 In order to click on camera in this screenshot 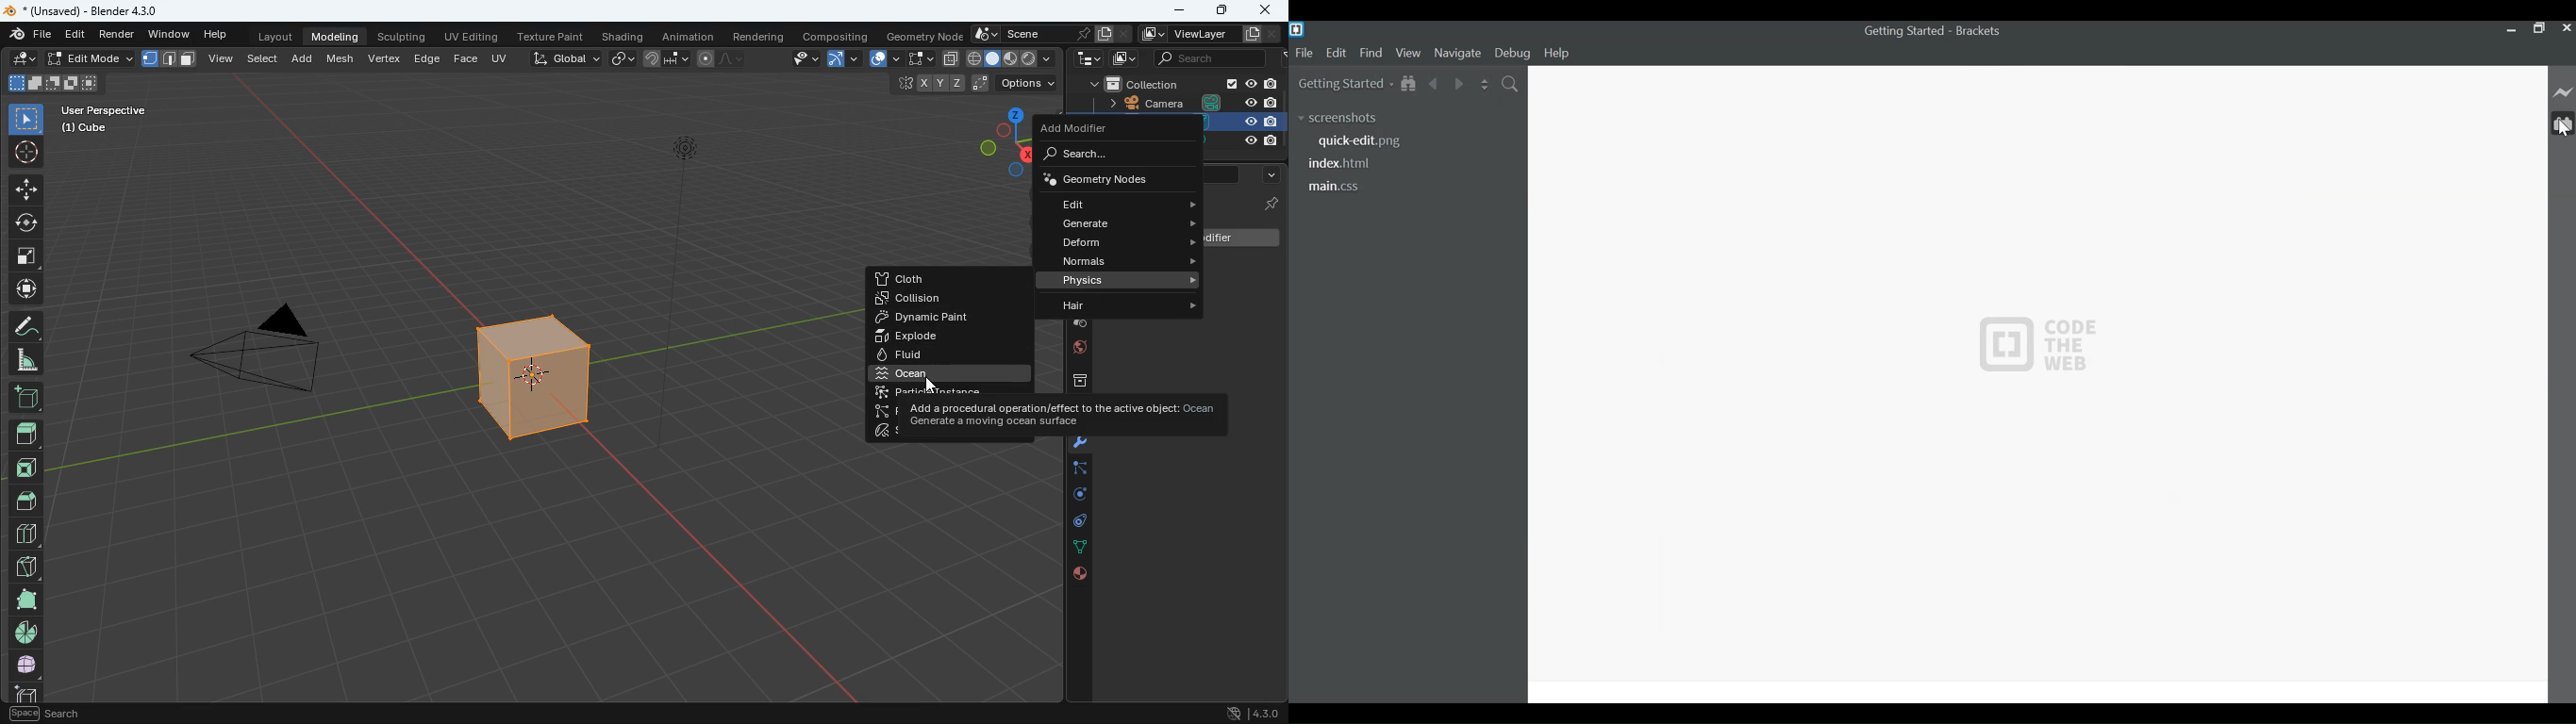, I will do `click(257, 354)`.